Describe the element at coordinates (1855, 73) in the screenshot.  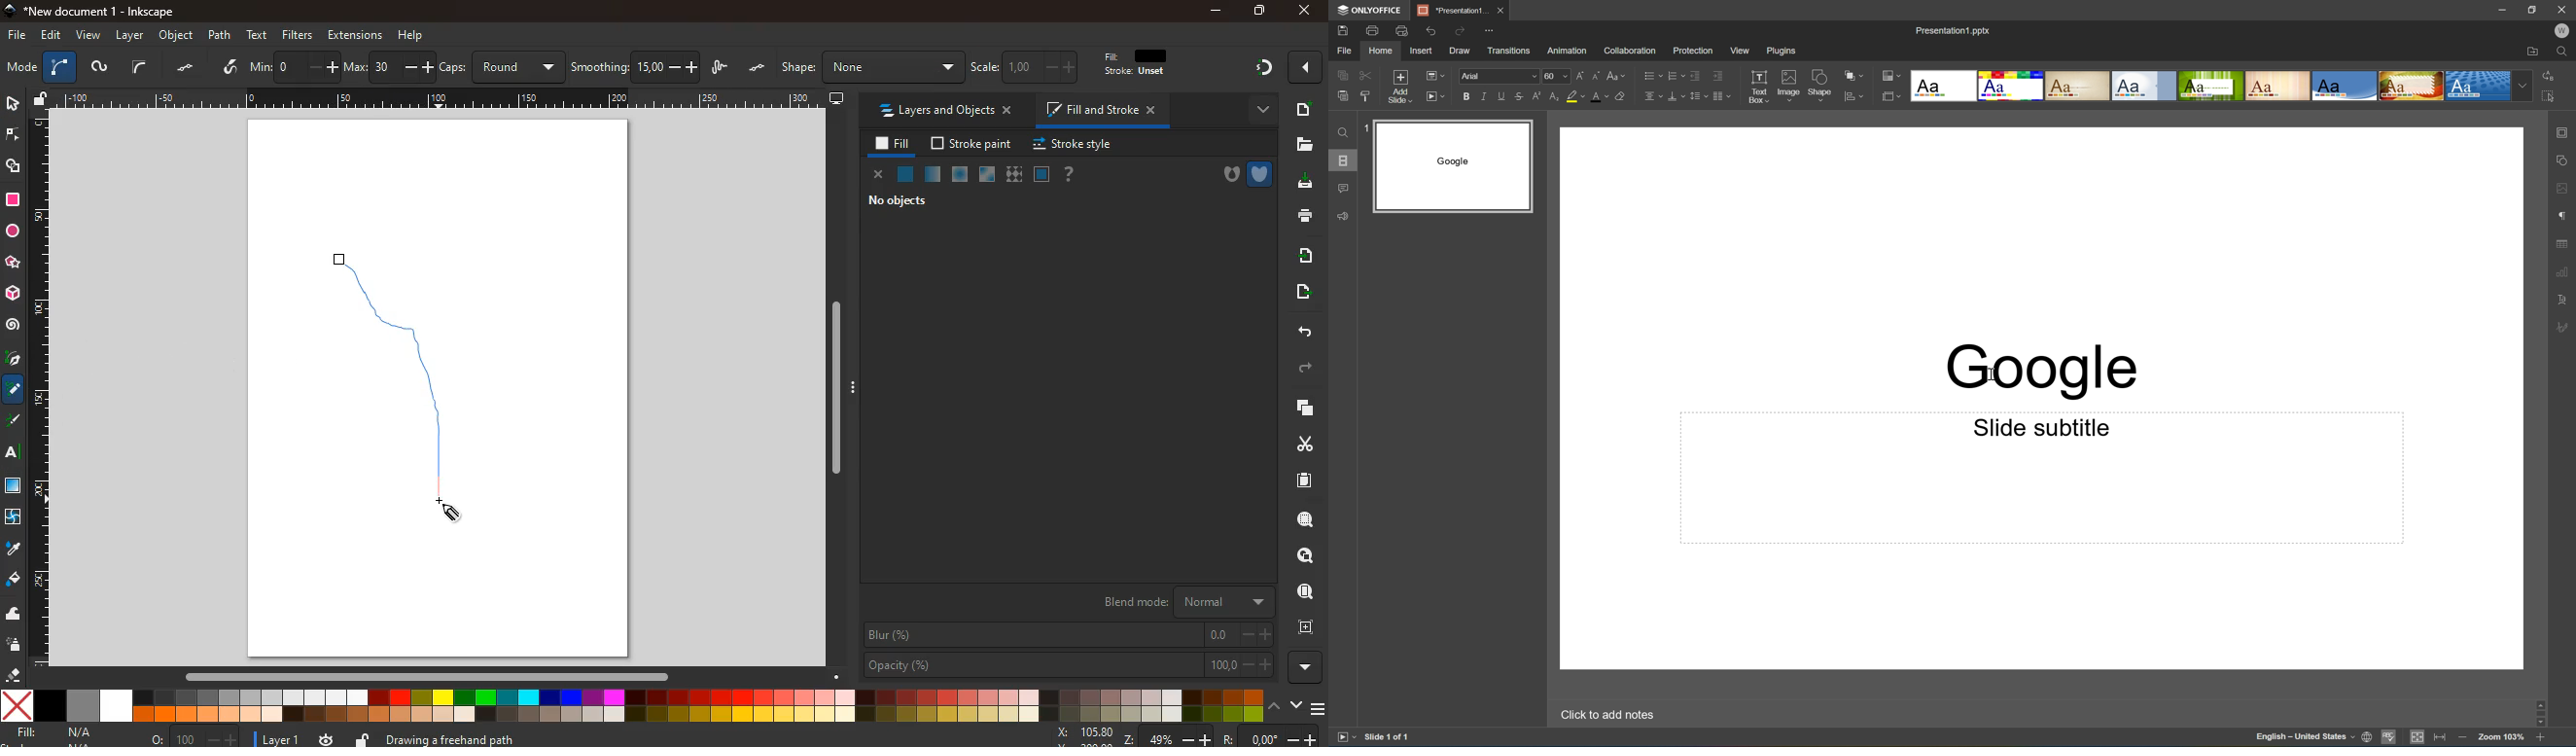
I see `Arrange shape` at that location.